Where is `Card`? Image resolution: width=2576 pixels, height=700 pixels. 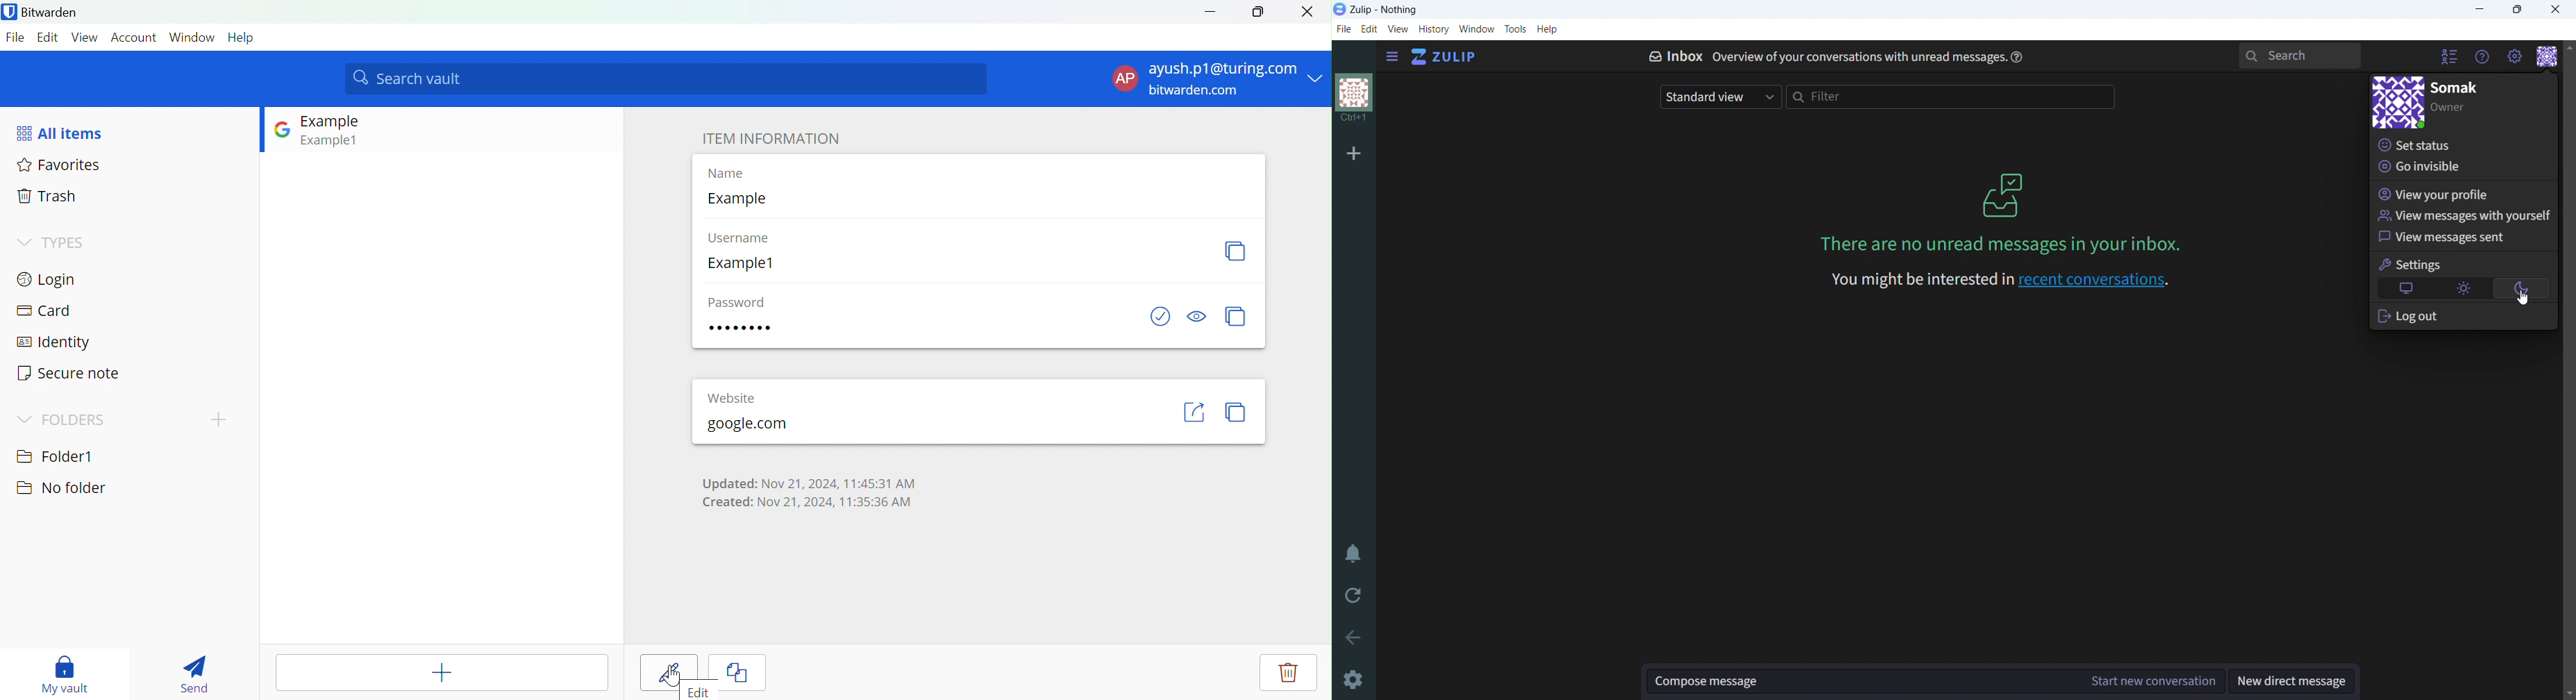 Card is located at coordinates (44, 311).